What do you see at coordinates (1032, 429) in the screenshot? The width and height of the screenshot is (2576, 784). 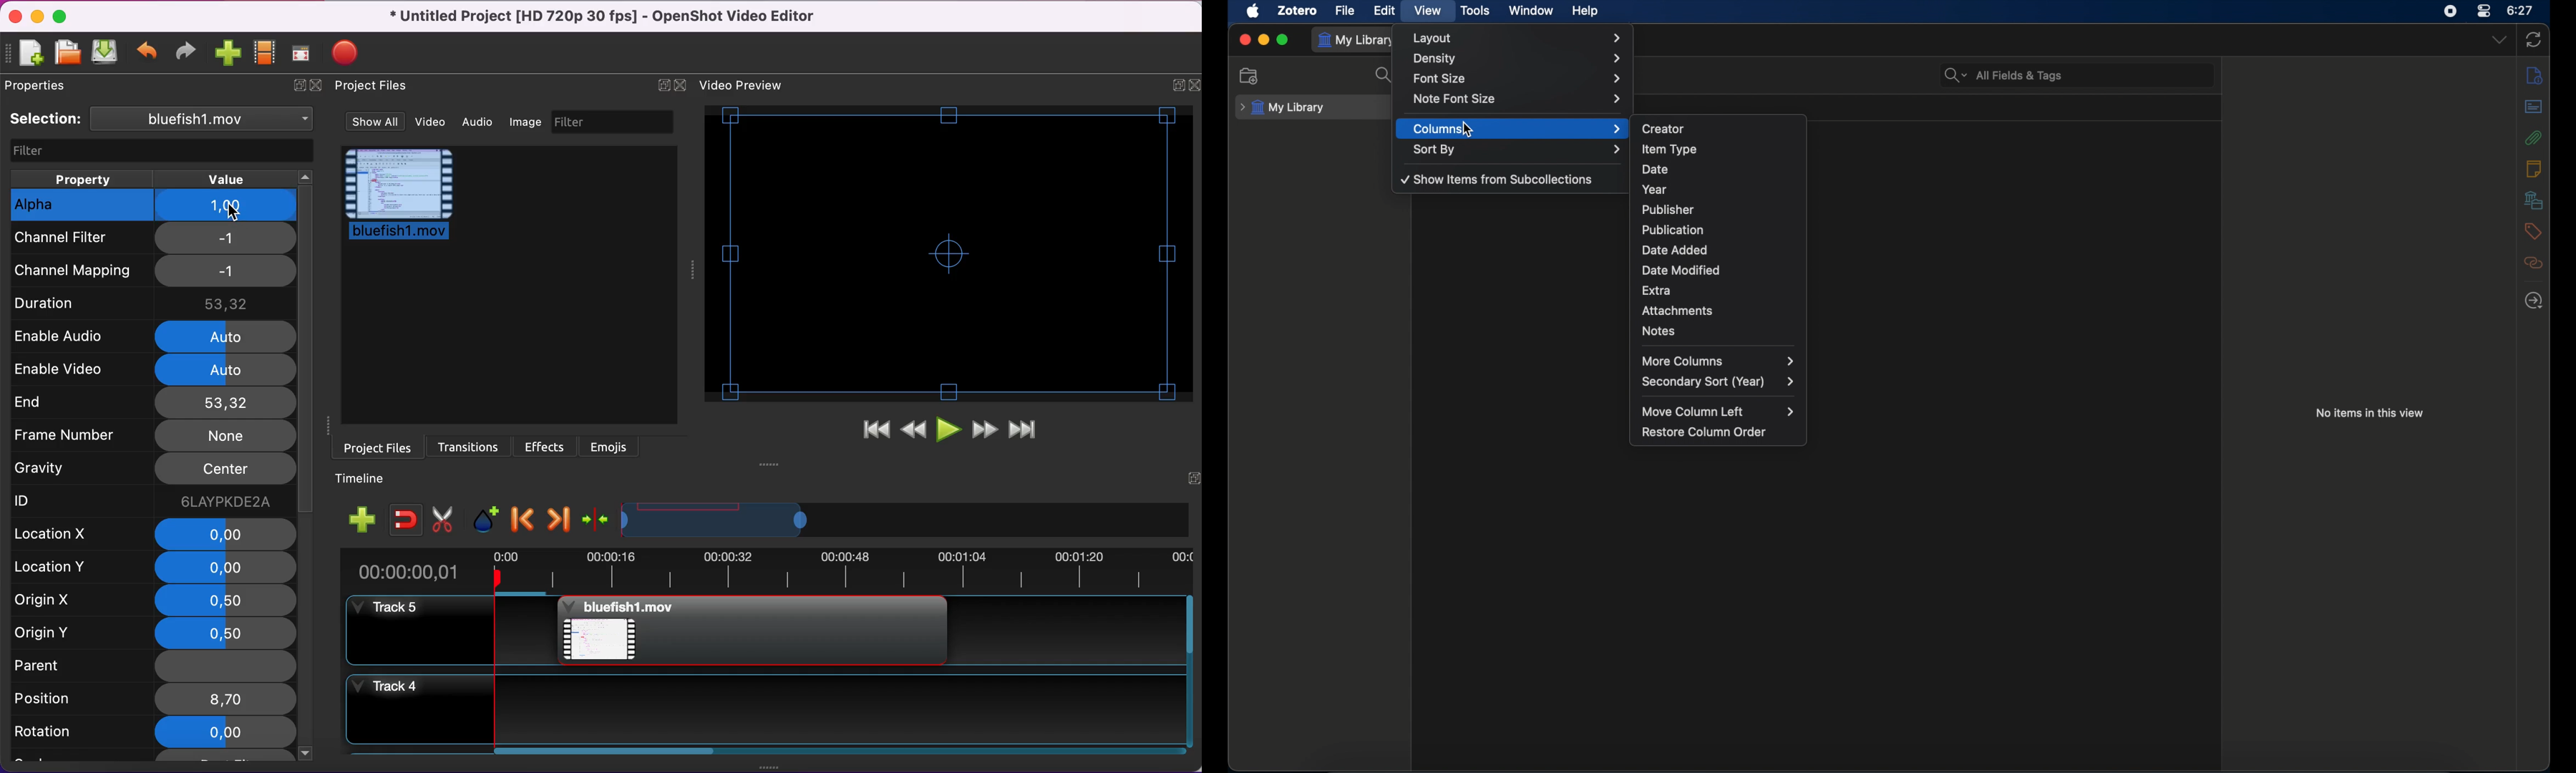 I see `jump to end` at bounding box center [1032, 429].